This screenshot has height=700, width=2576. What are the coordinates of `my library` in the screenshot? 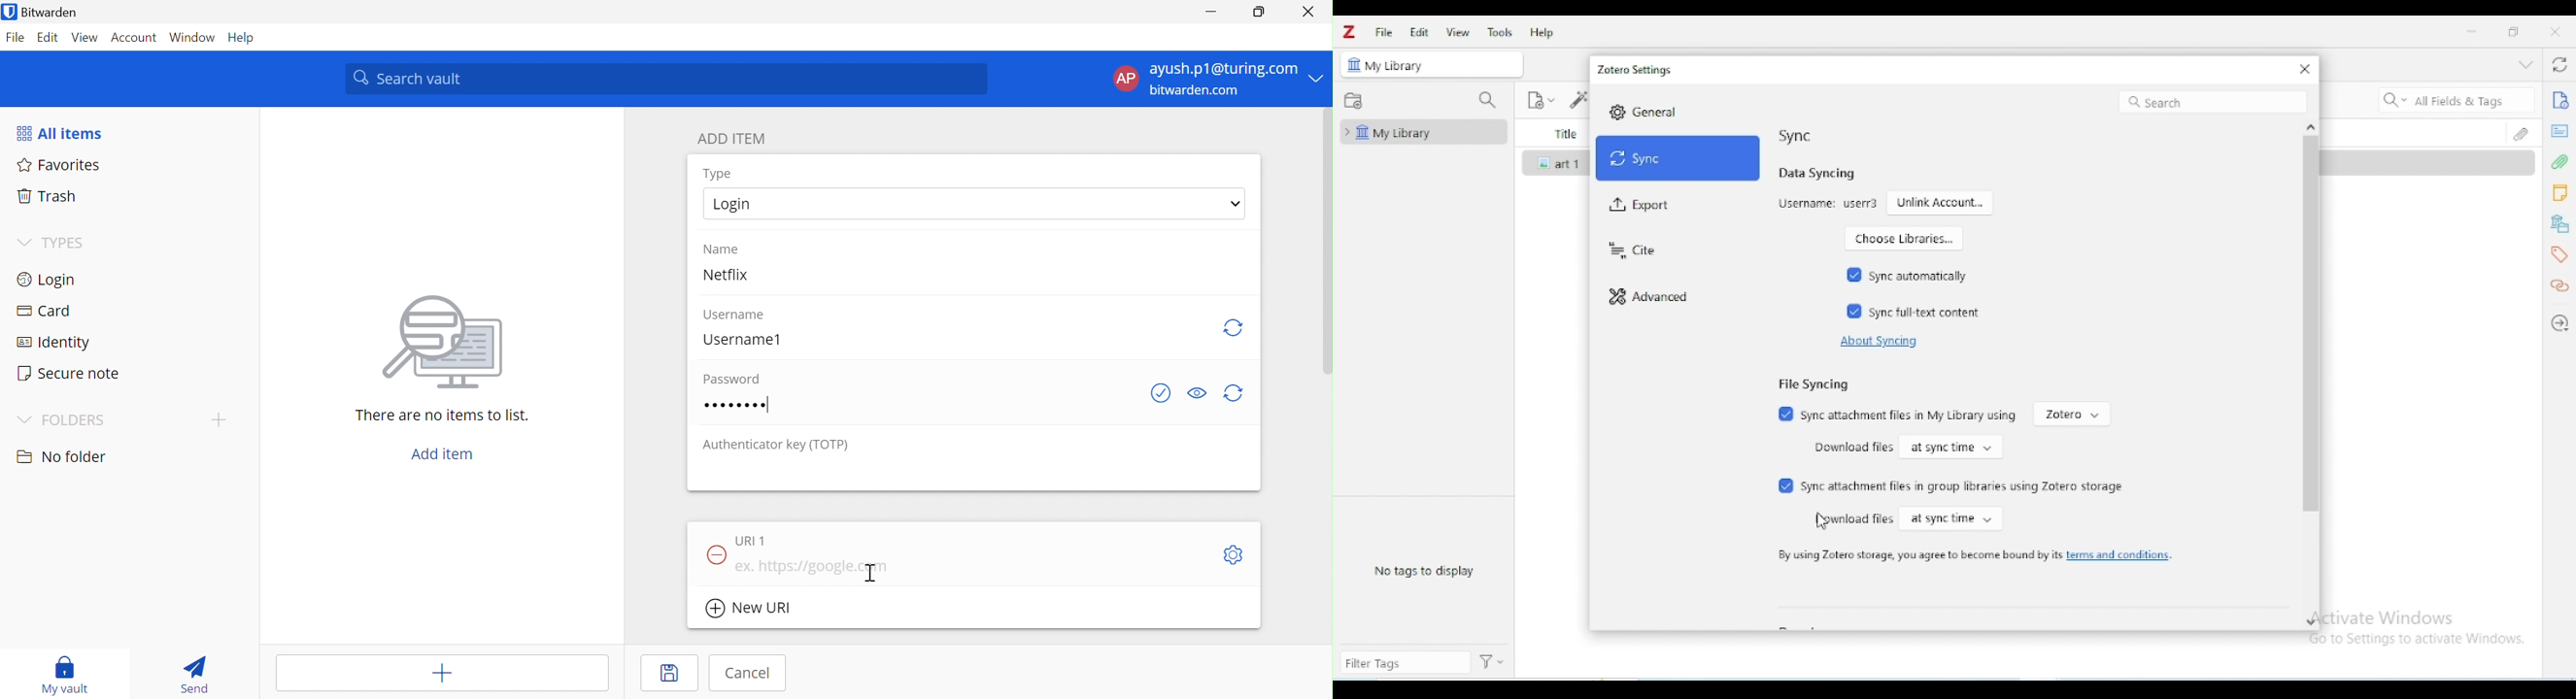 It's located at (1421, 132).